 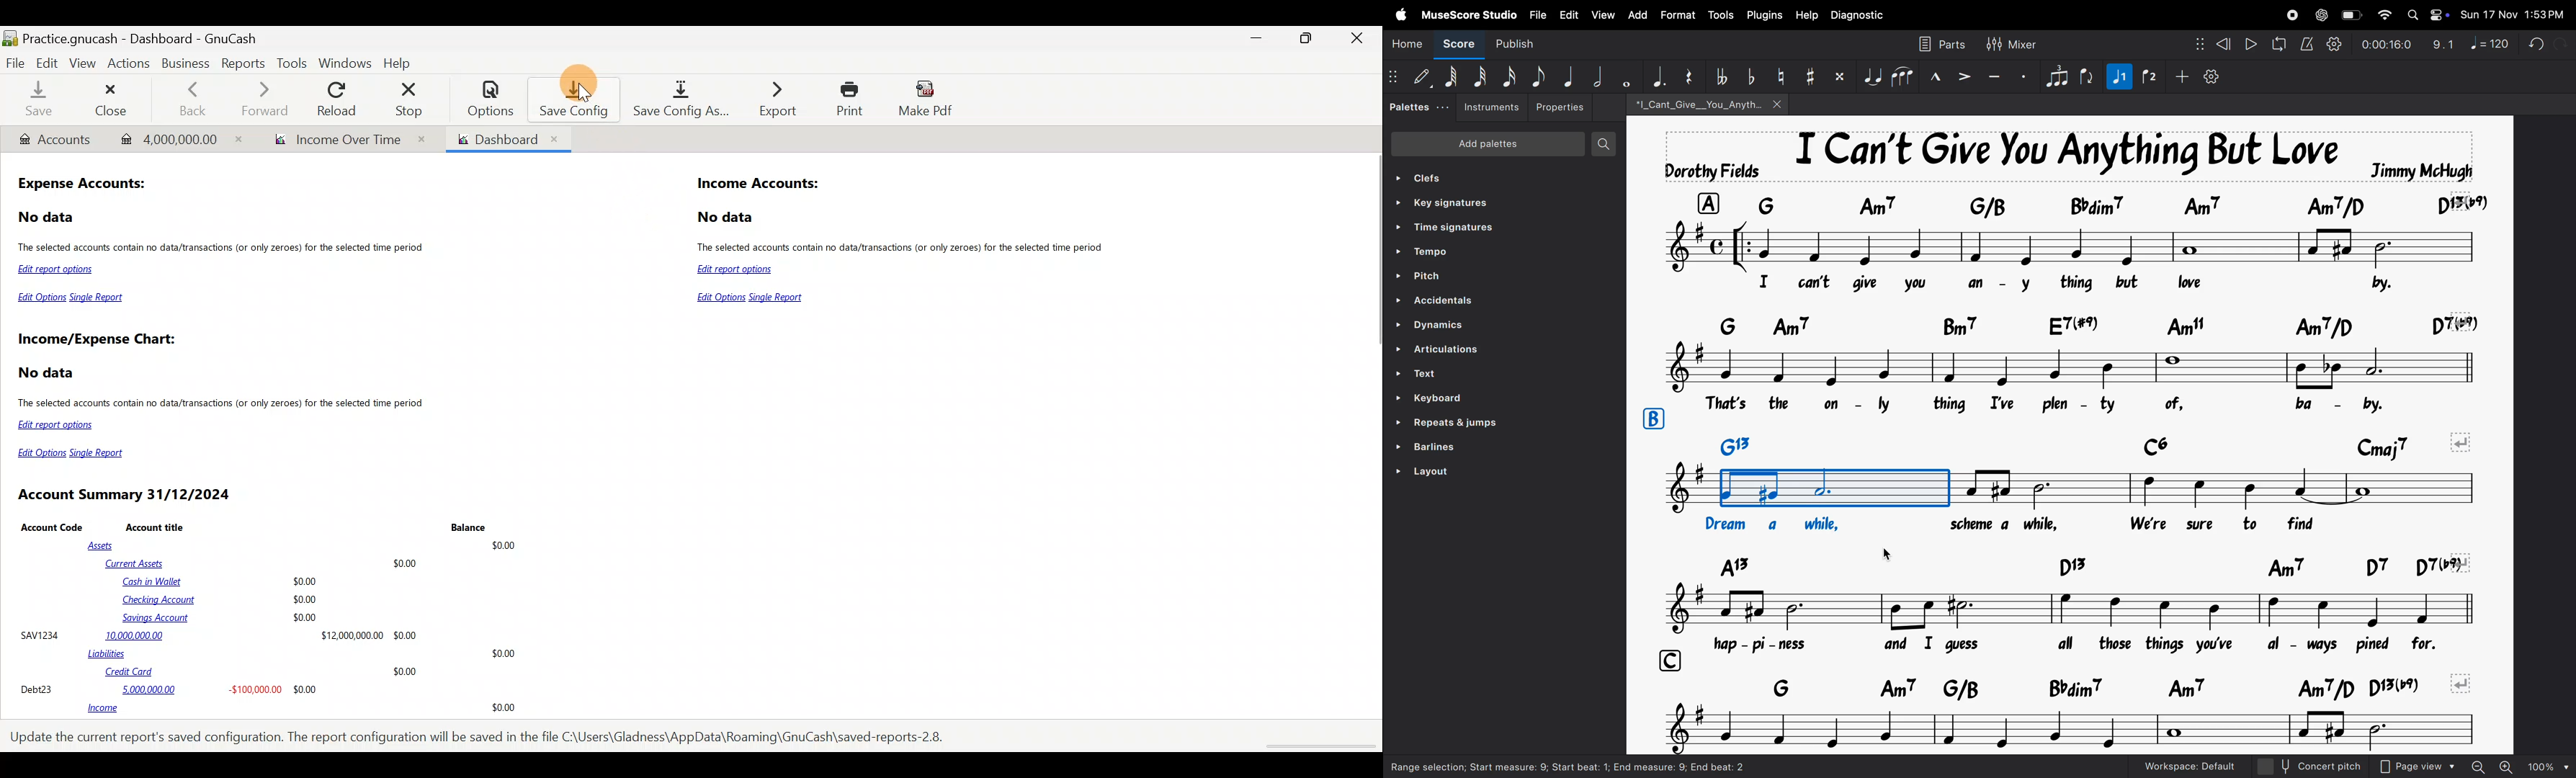 I want to click on Text , so click(x=1429, y=372).